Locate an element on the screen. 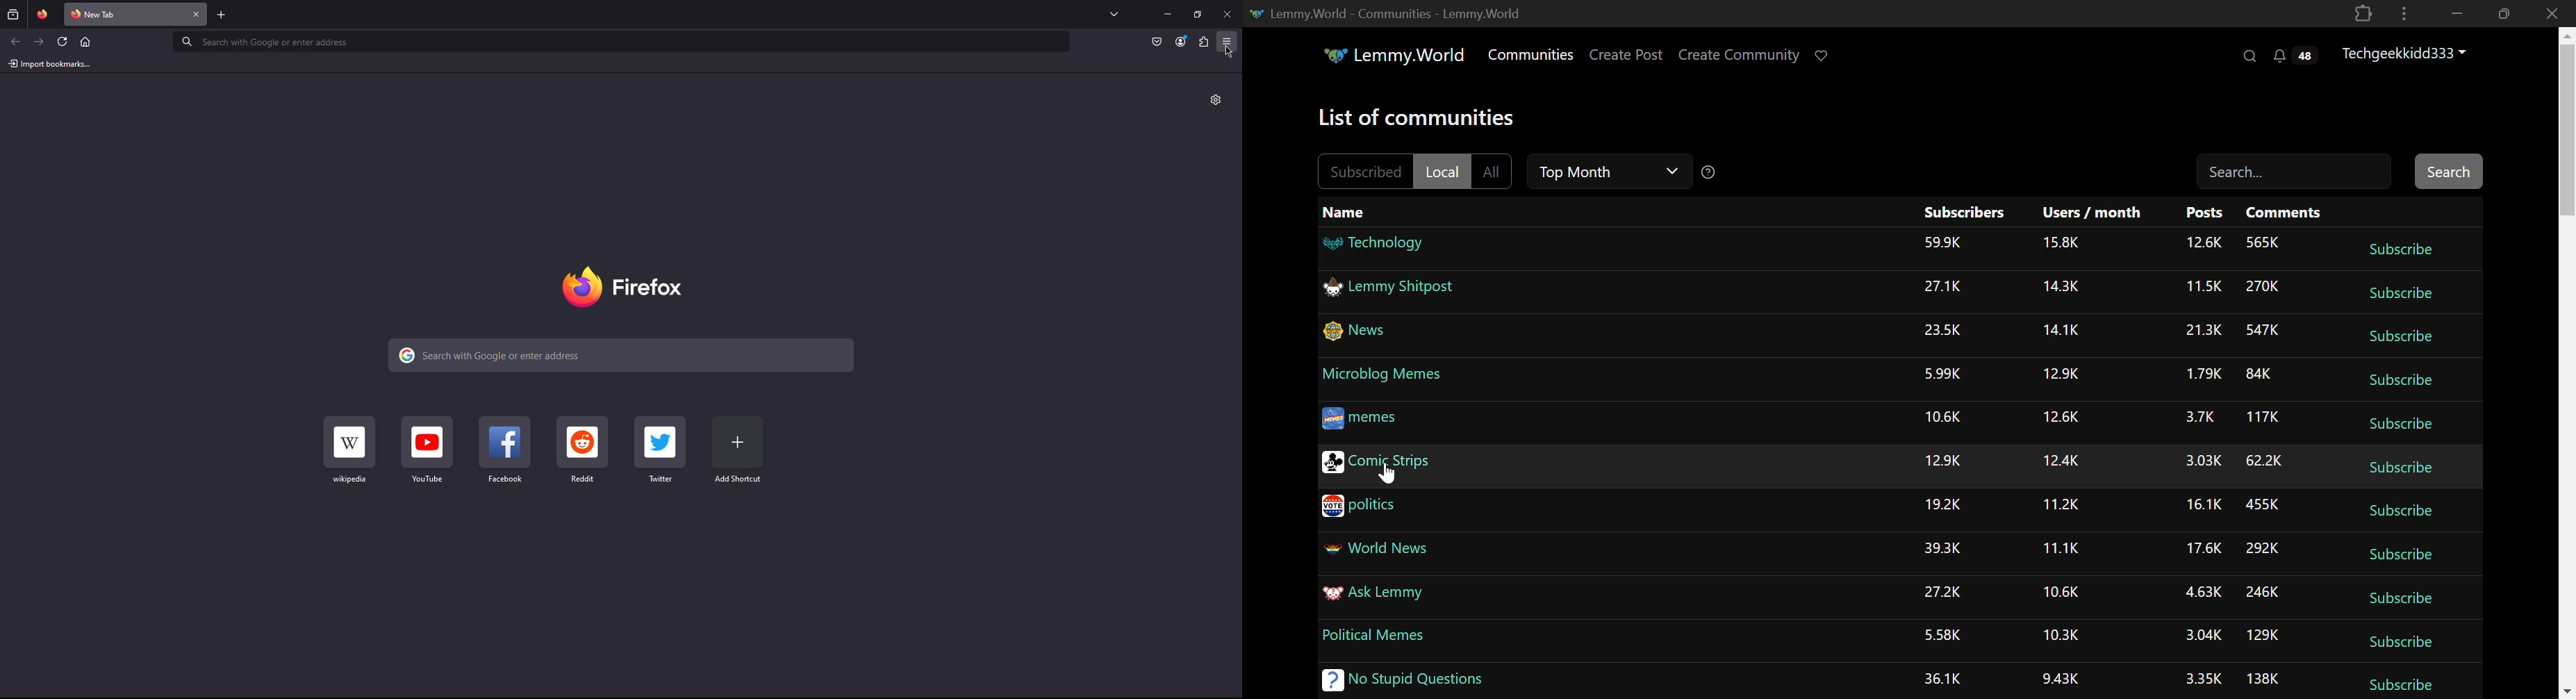  Application Menu is located at coordinates (1228, 43).